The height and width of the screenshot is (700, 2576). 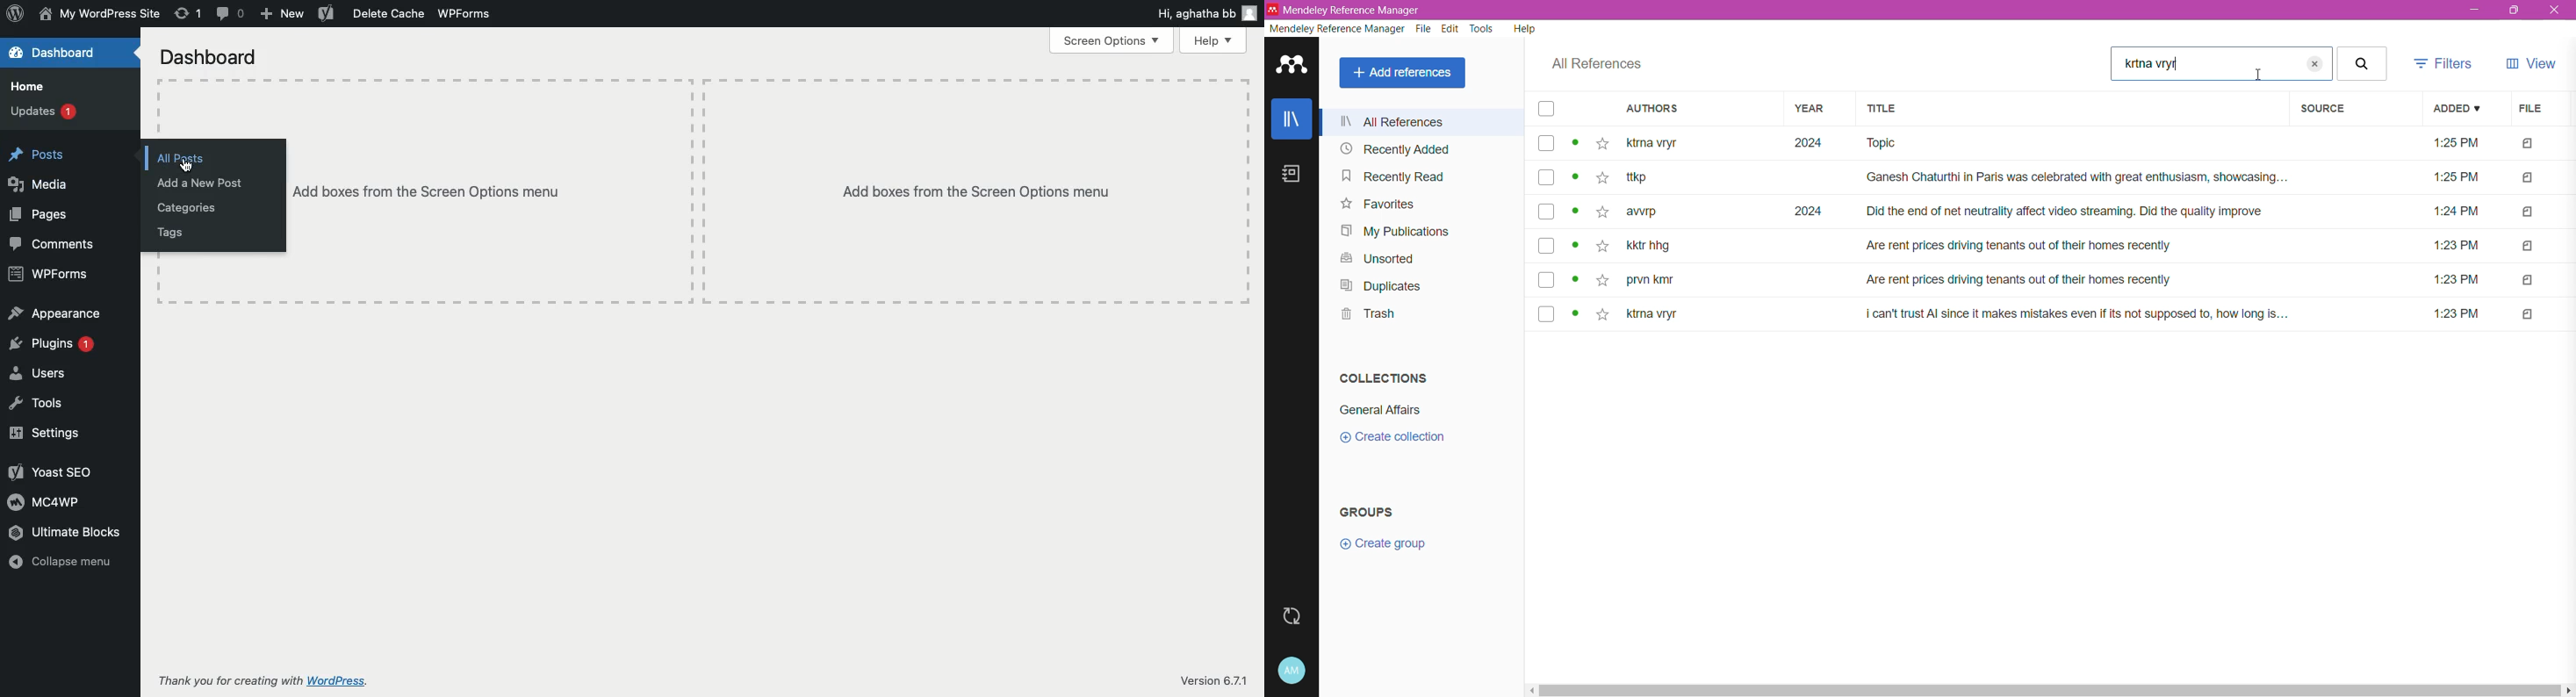 I want to click on Last Sync, so click(x=1293, y=618).